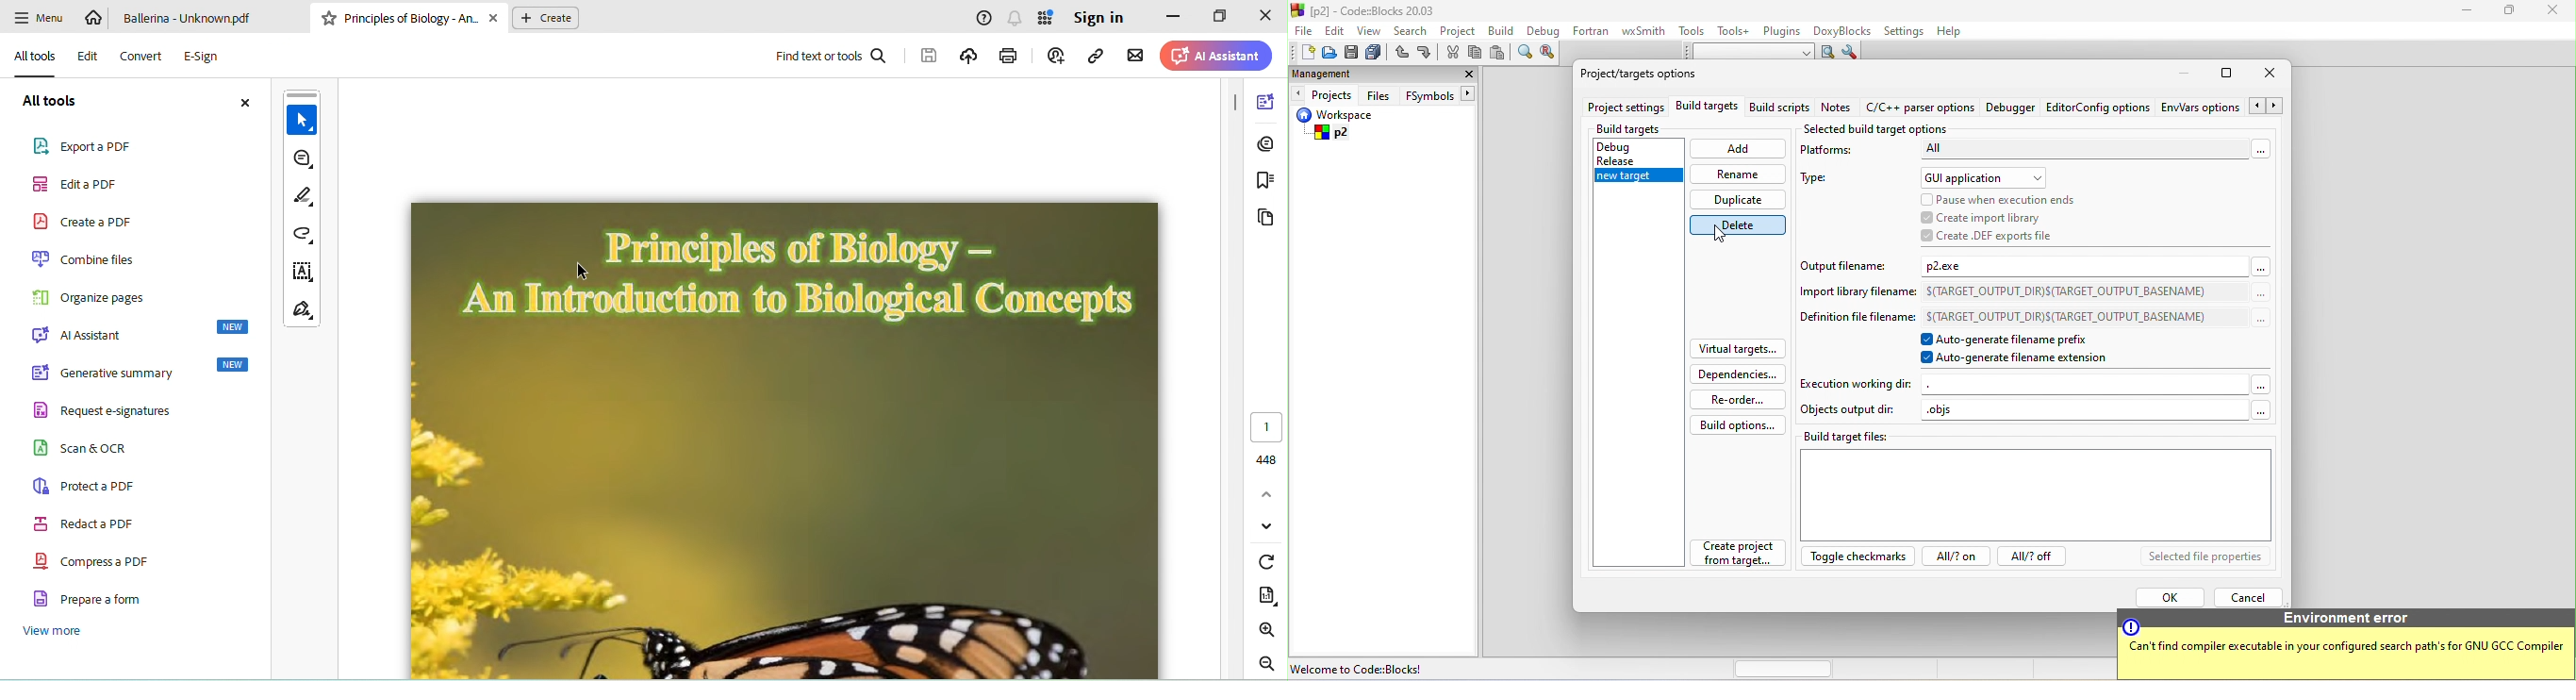 The height and width of the screenshot is (700, 2576). I want to click on toggle checkmarks, so click(1855, 559).